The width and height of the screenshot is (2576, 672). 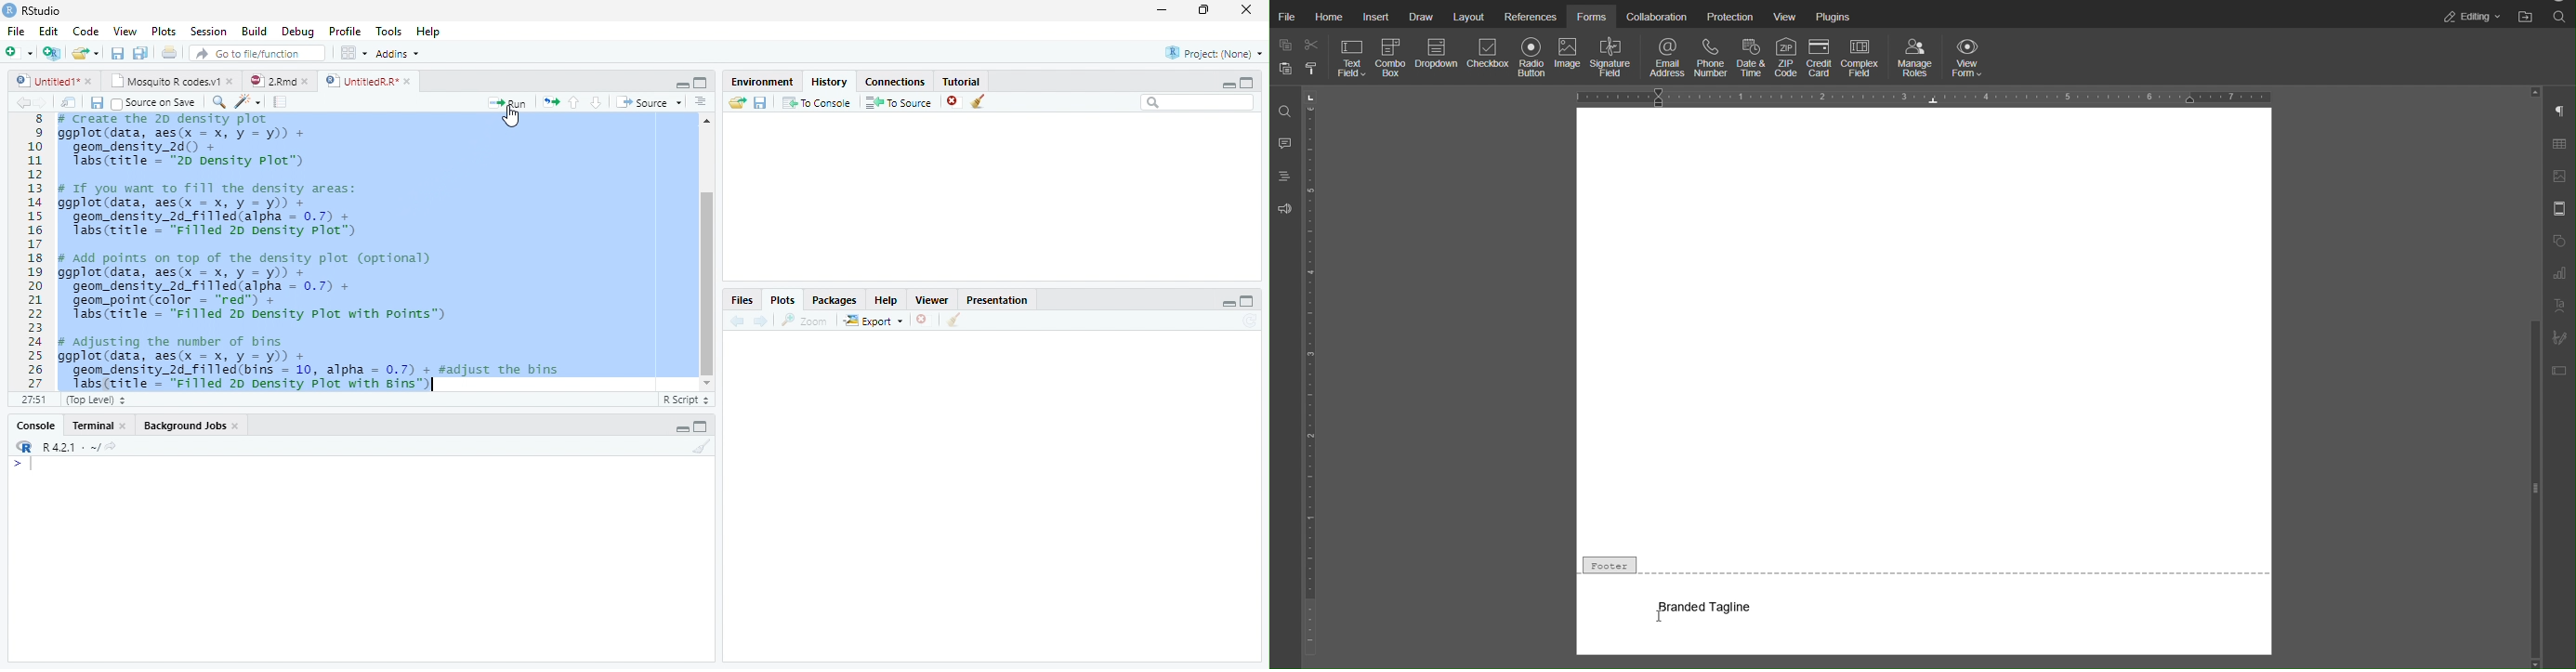 I want to click on close, so click(x=1247, y=9).